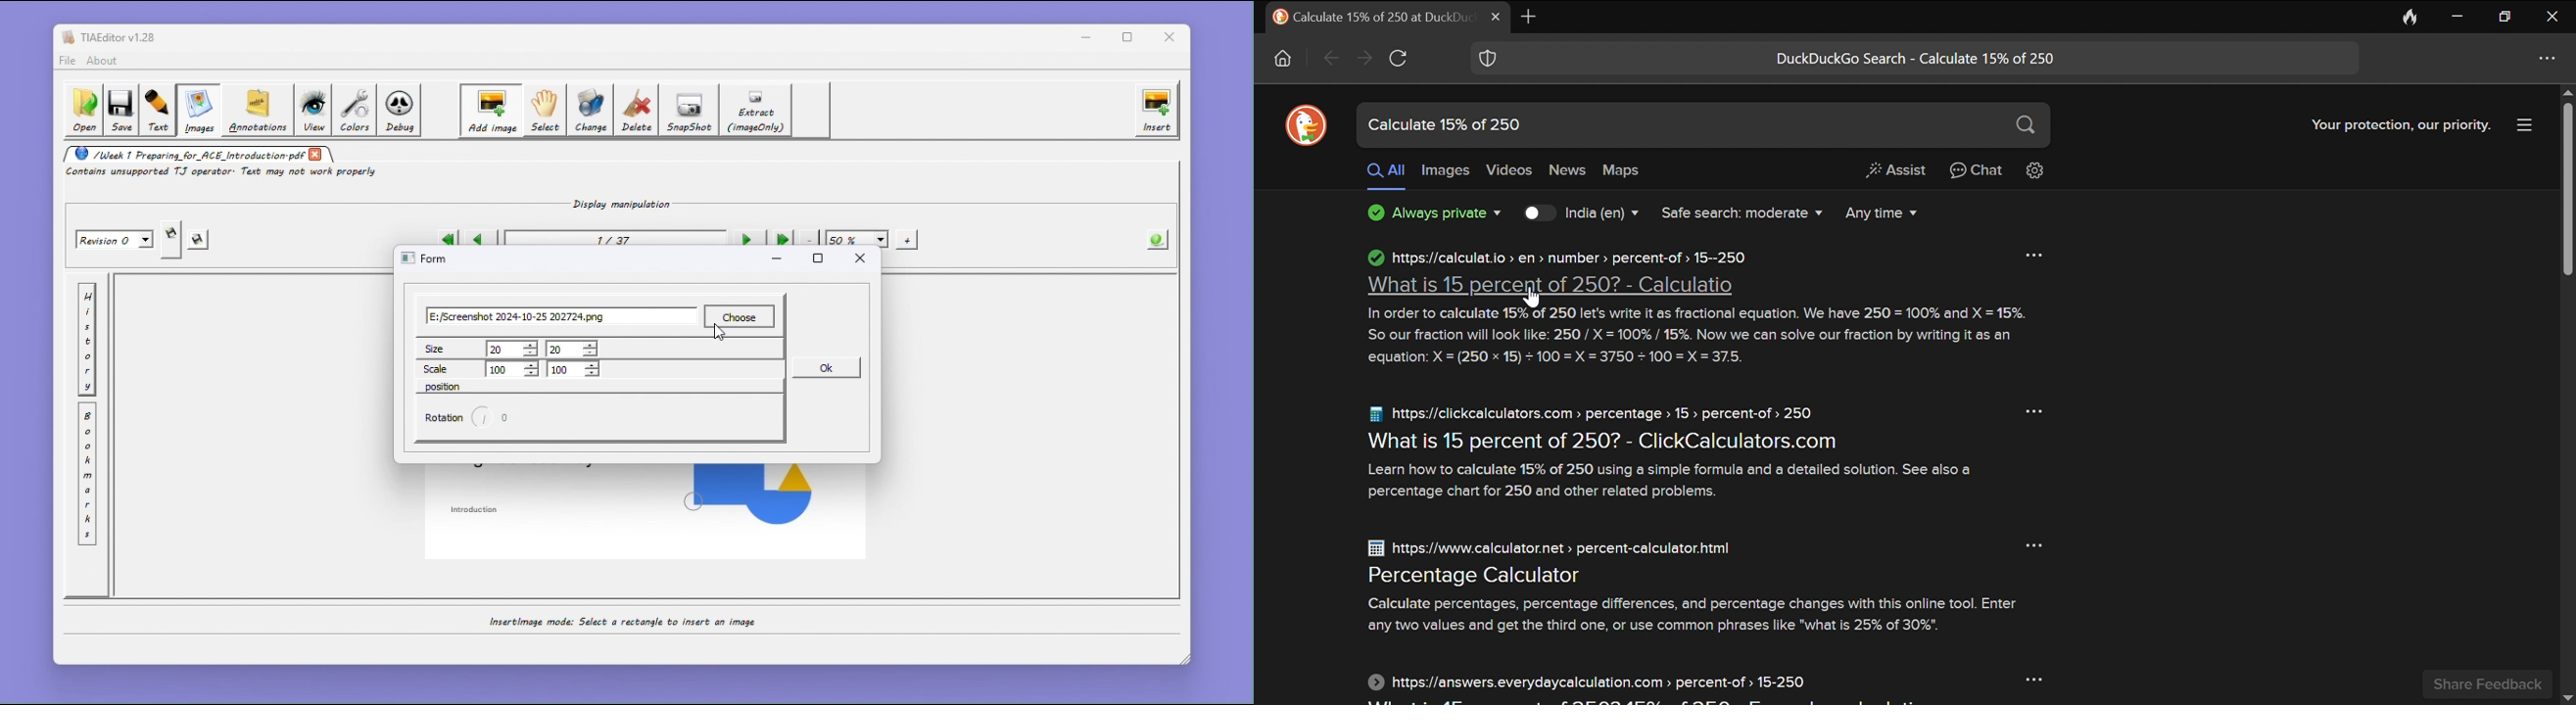 The height and width of the screenshot is (728, 2576). I want to click on All, so click(1385, 175).